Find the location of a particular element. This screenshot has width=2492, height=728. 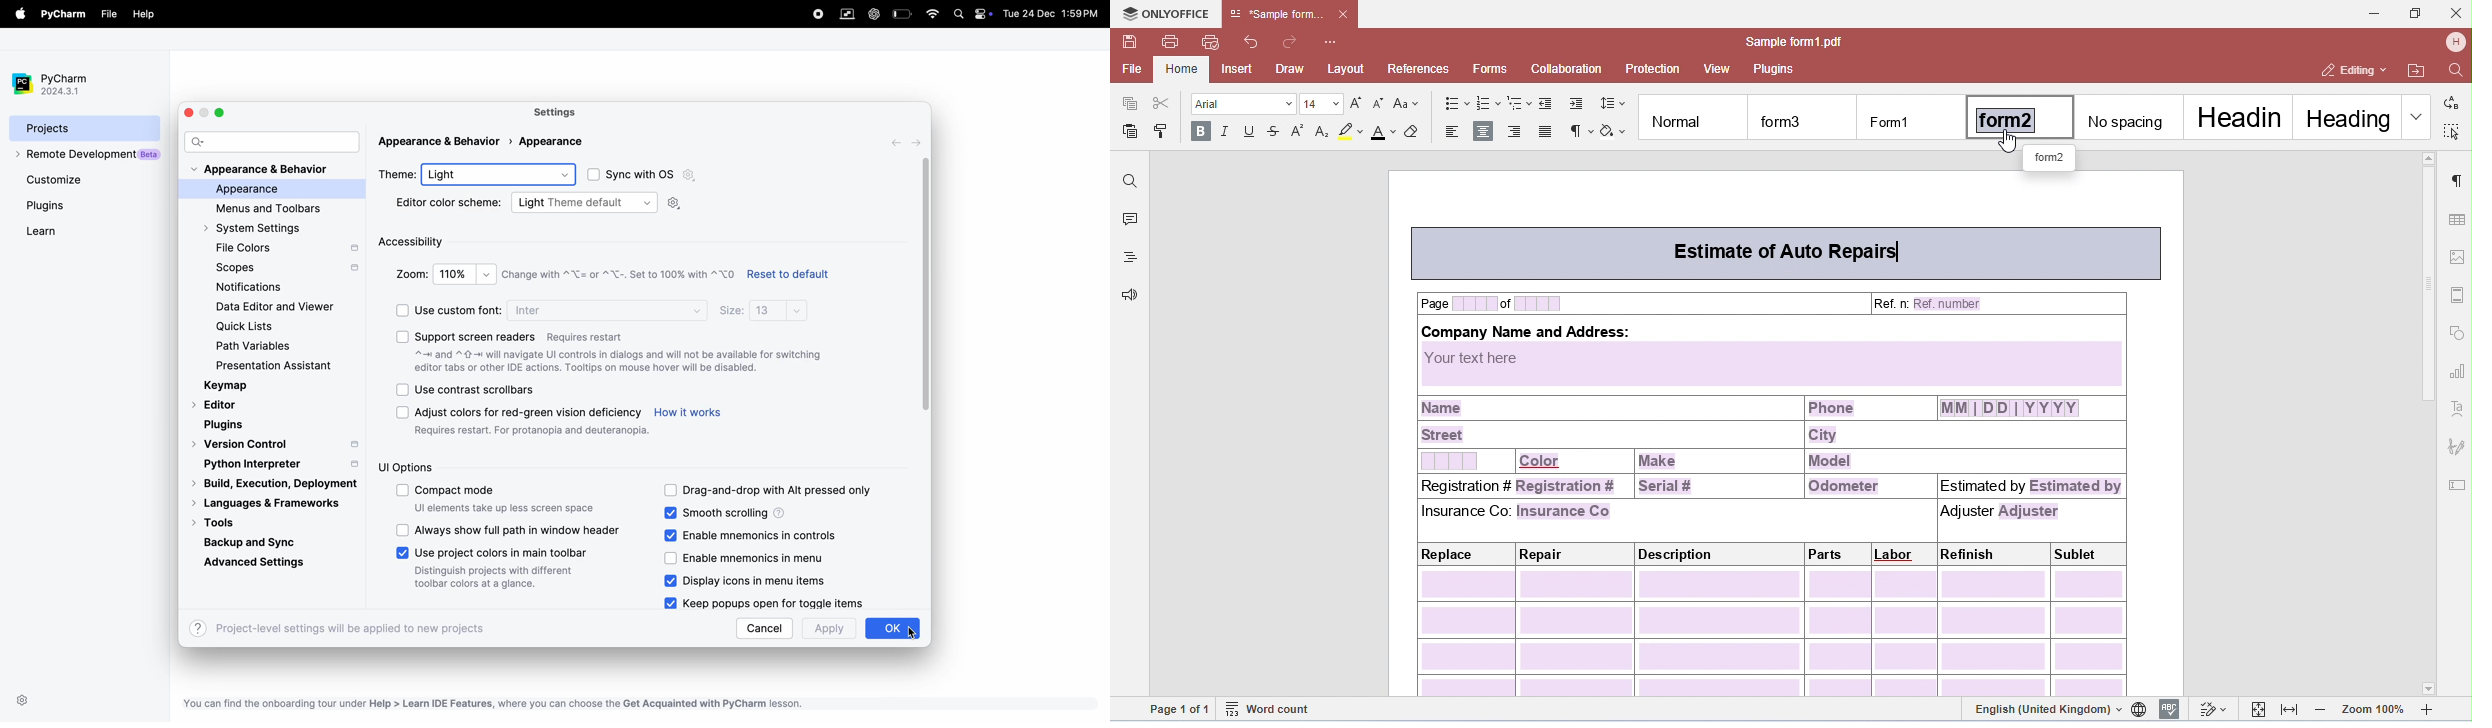

learn is located at coordinates (40, 231).